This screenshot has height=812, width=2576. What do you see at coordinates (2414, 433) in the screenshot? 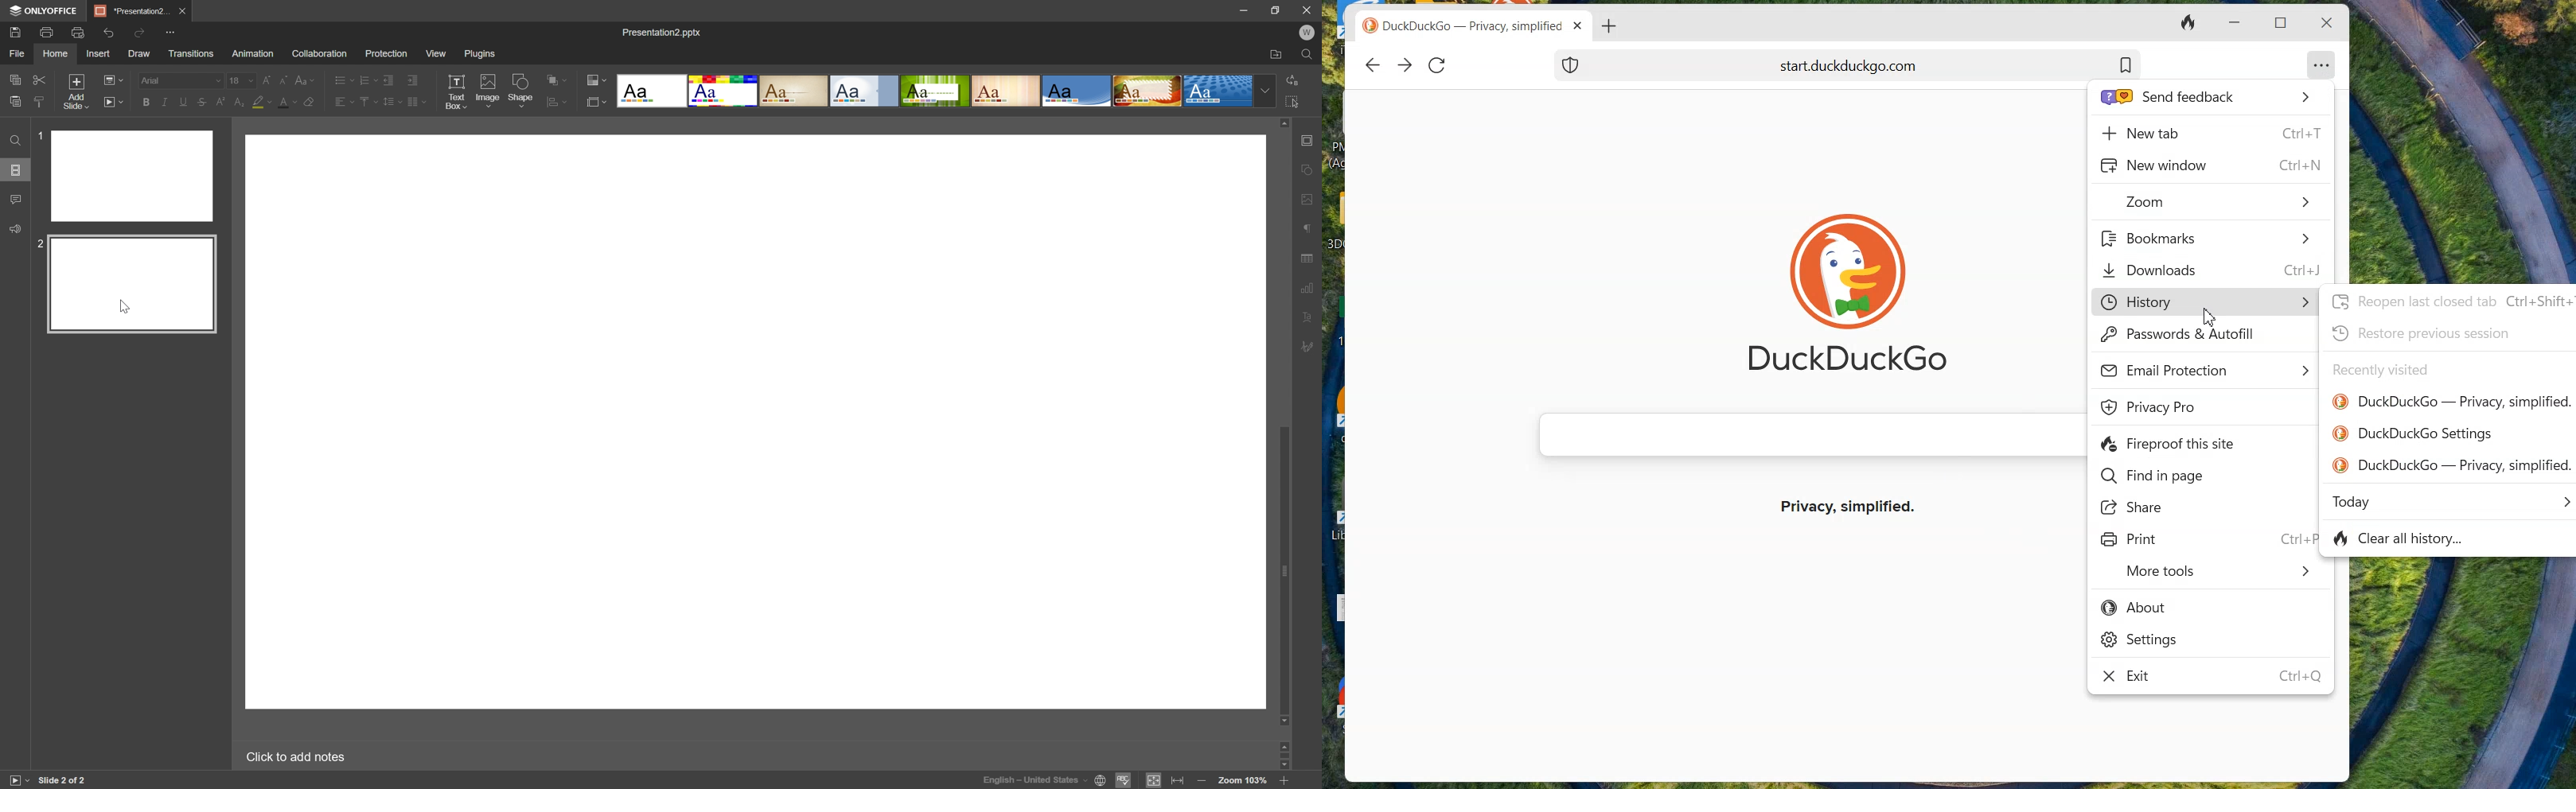
I see `DuckDuckGo Settings` at bounding box center [2414, 433].